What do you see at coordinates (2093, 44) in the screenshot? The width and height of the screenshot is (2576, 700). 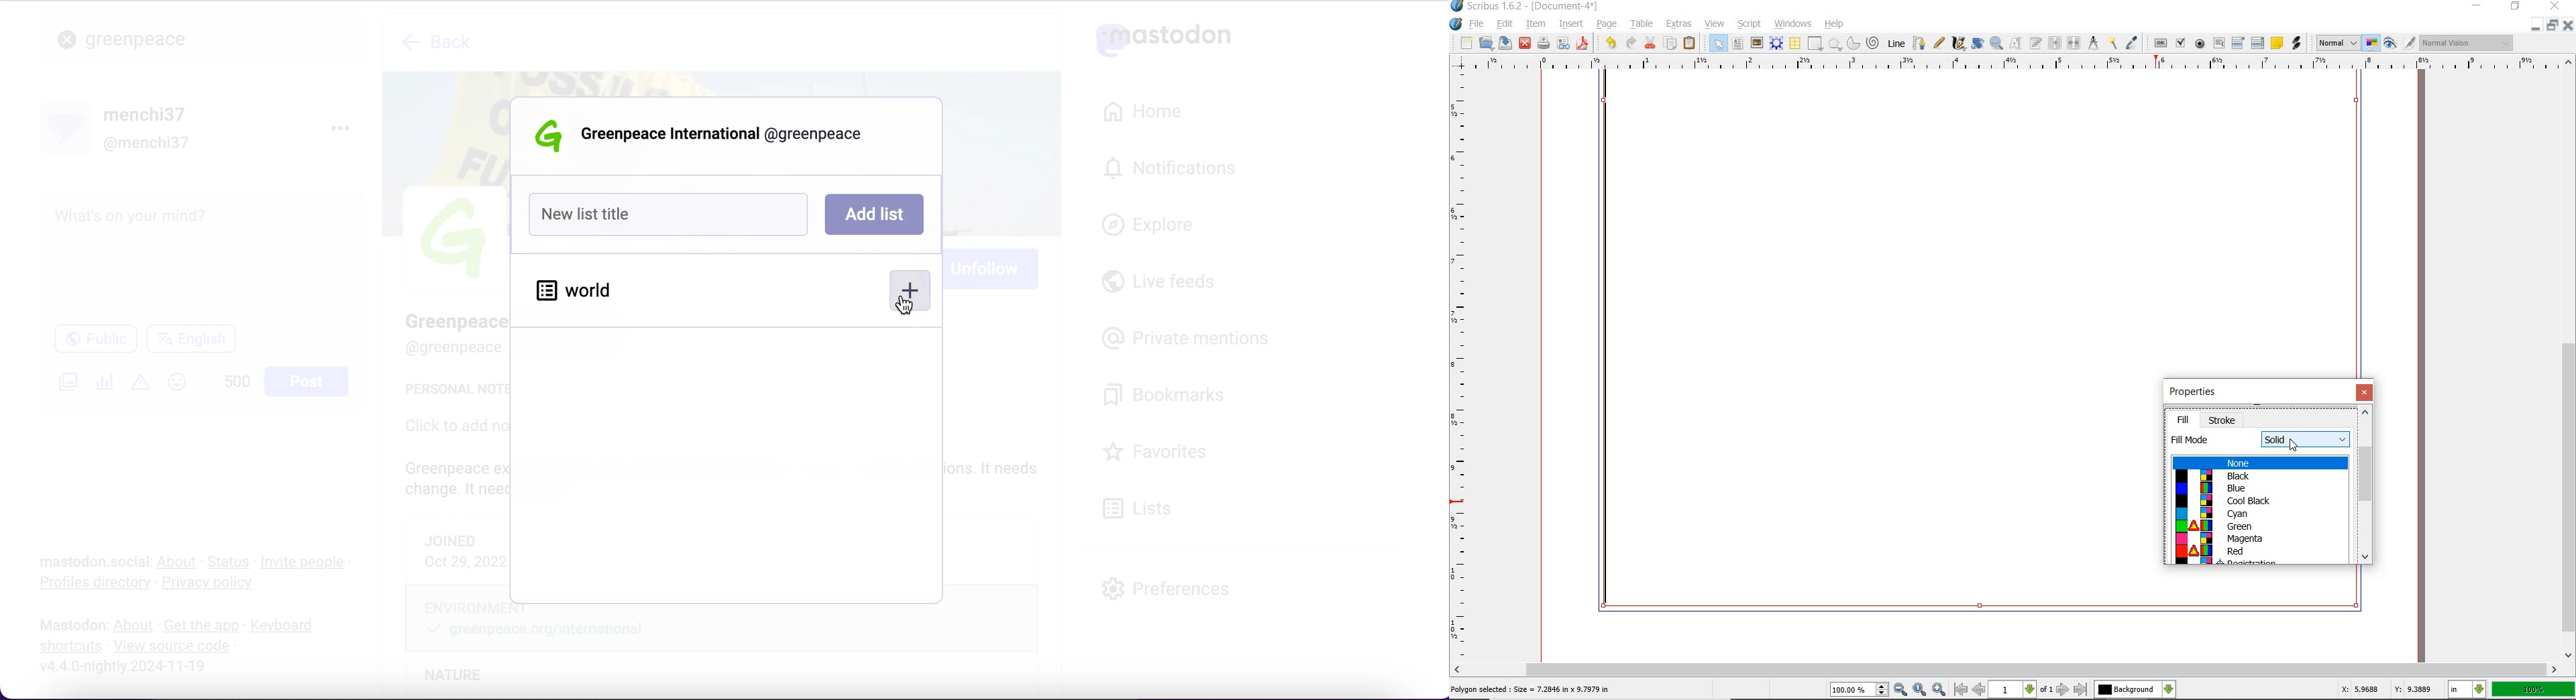 I see `measurements` at bounding box center [2093, 44].